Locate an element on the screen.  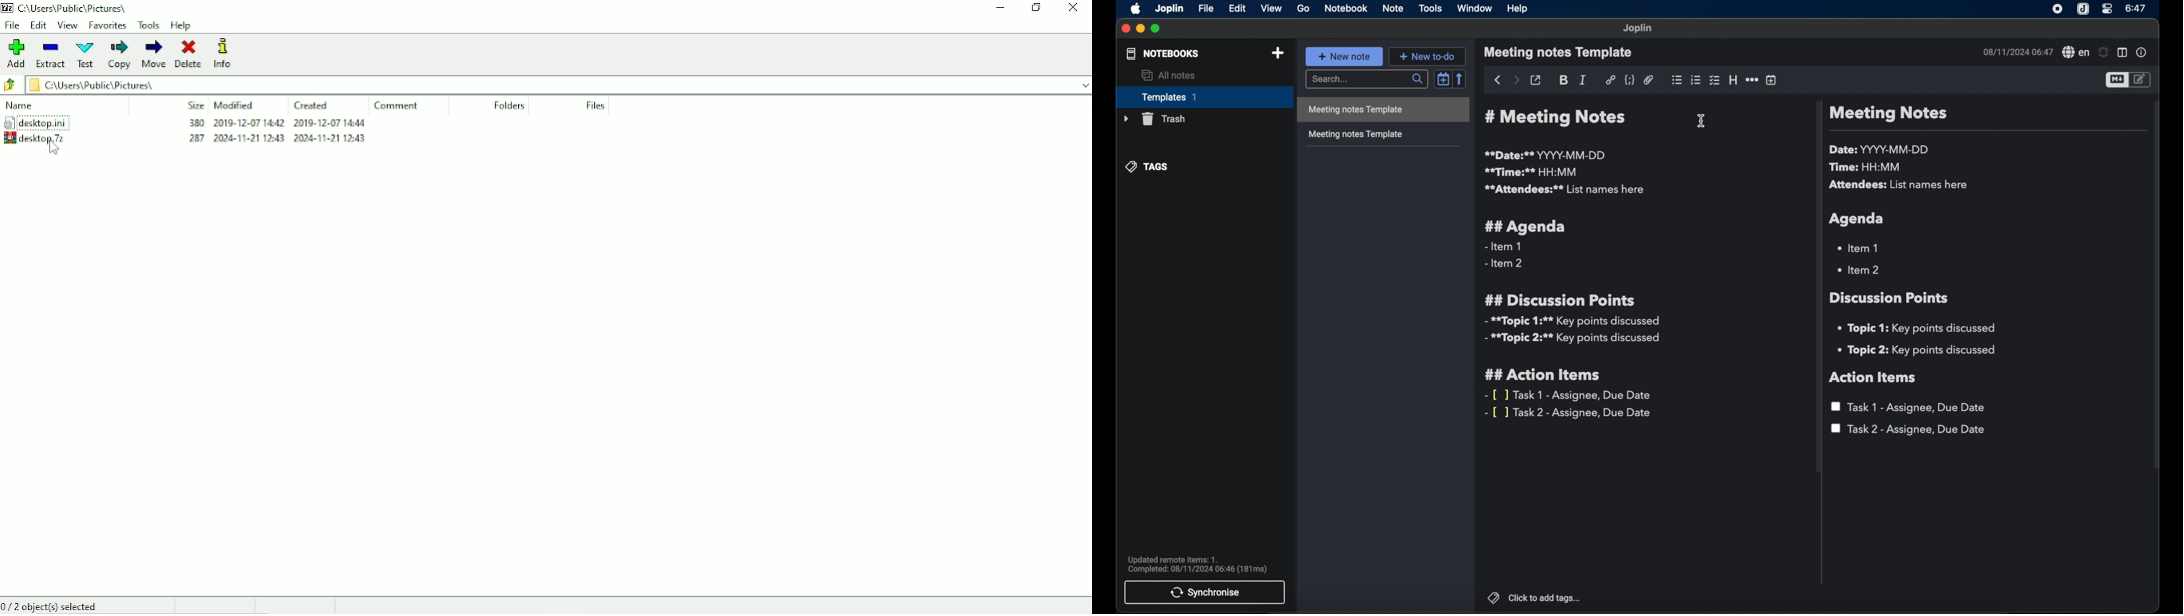
control center is located at coordinates (2108, 10).